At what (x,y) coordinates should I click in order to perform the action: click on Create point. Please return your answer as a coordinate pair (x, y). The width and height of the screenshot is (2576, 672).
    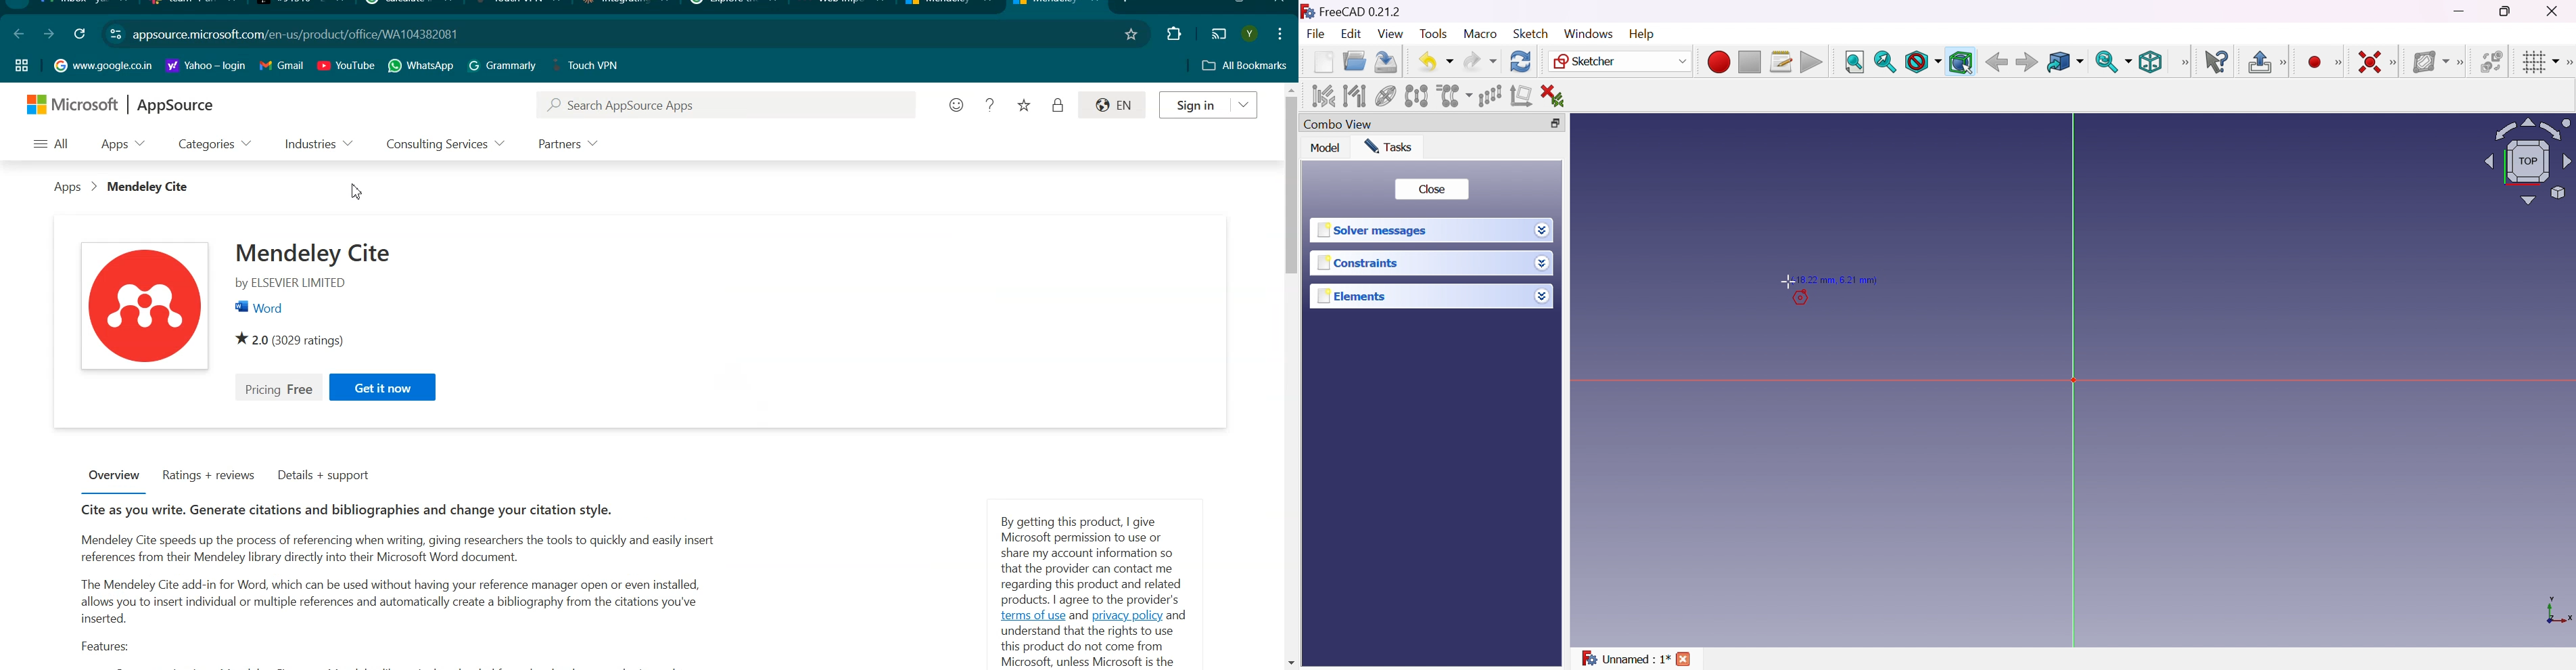
    Looking at the image, I should click on (2316, 63).